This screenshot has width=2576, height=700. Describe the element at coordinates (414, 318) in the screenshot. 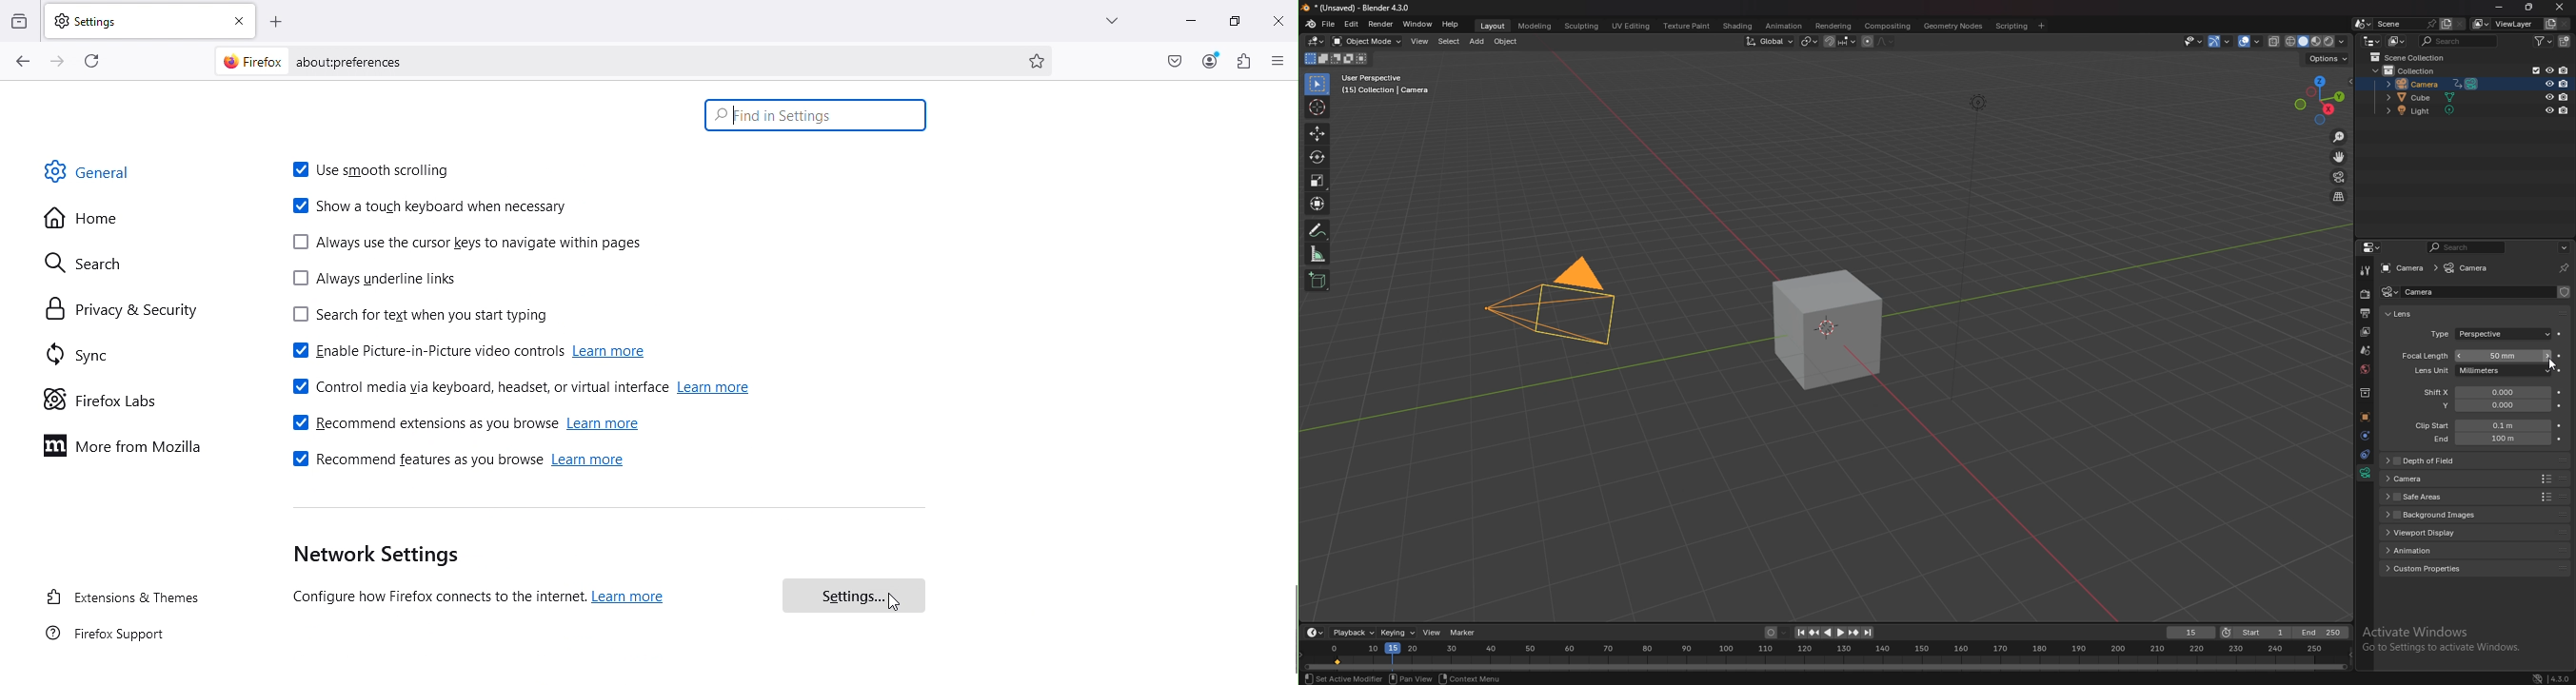

I see `Search for text when you start typing` at that location.